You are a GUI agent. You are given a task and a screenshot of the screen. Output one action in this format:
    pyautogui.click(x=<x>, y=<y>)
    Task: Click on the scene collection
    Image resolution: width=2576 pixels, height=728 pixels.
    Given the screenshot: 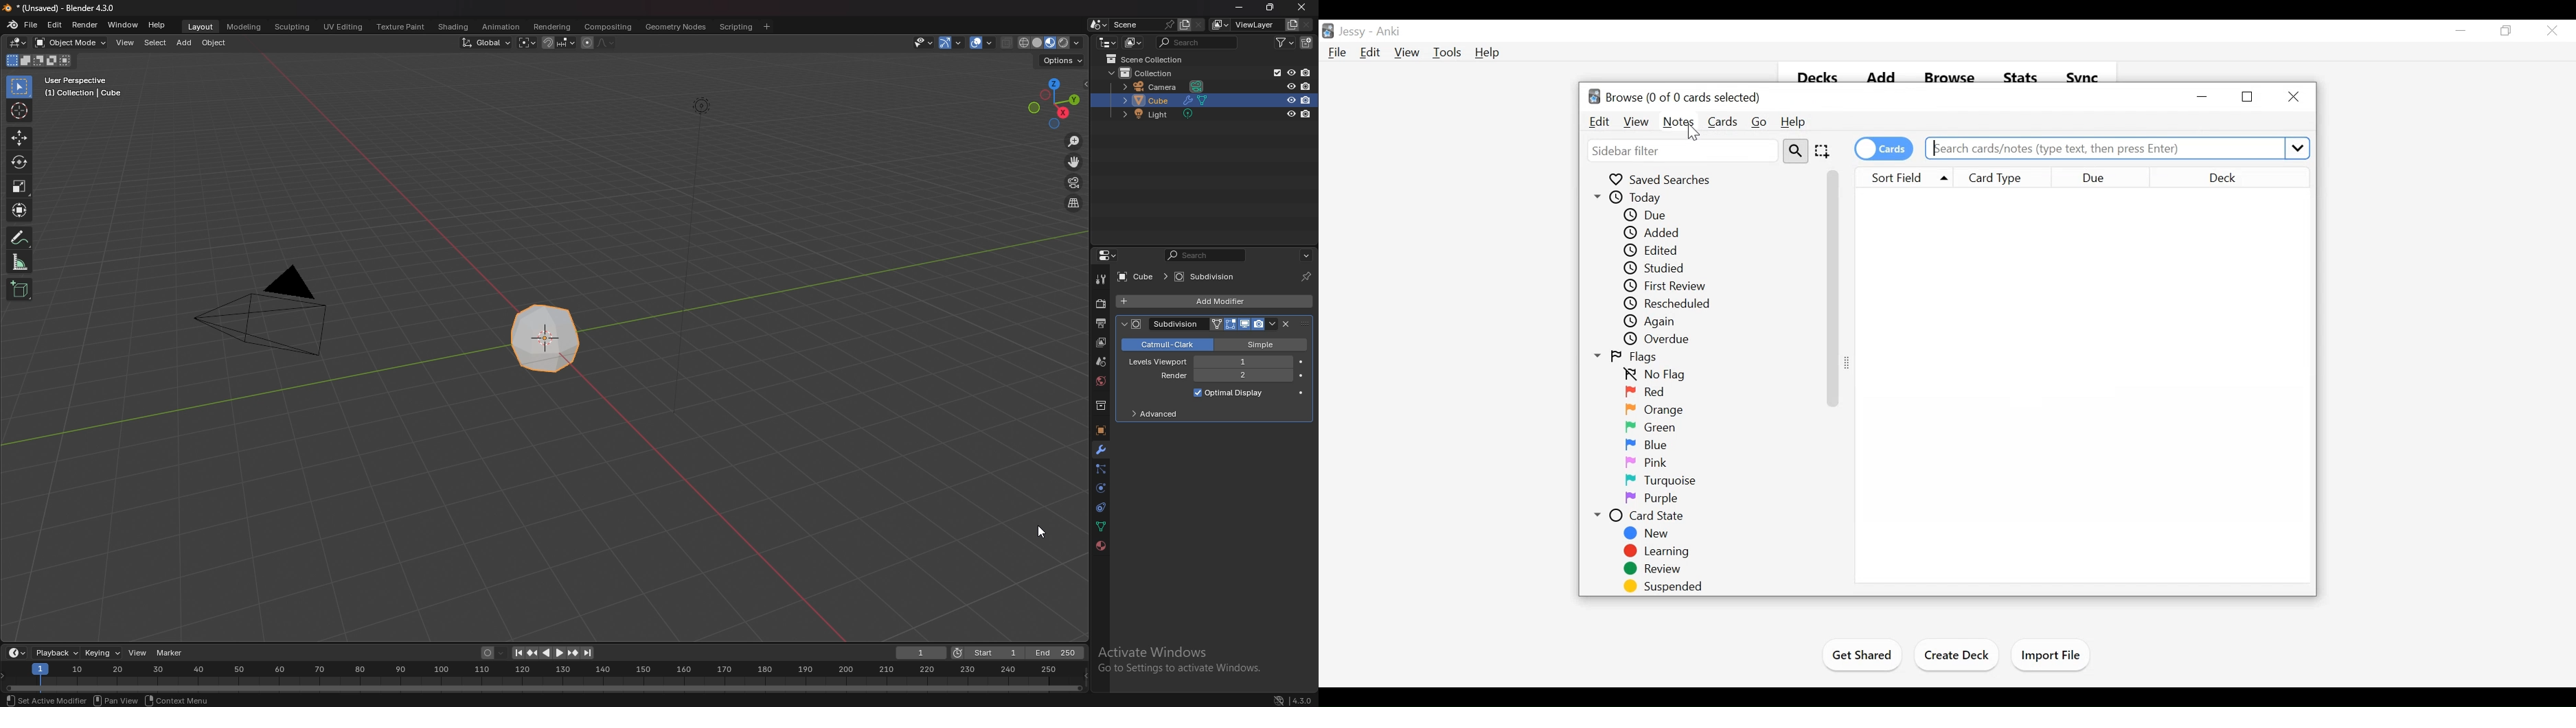 What is the action you would take?
    pyautogui.click(x=1150, y=59)
    